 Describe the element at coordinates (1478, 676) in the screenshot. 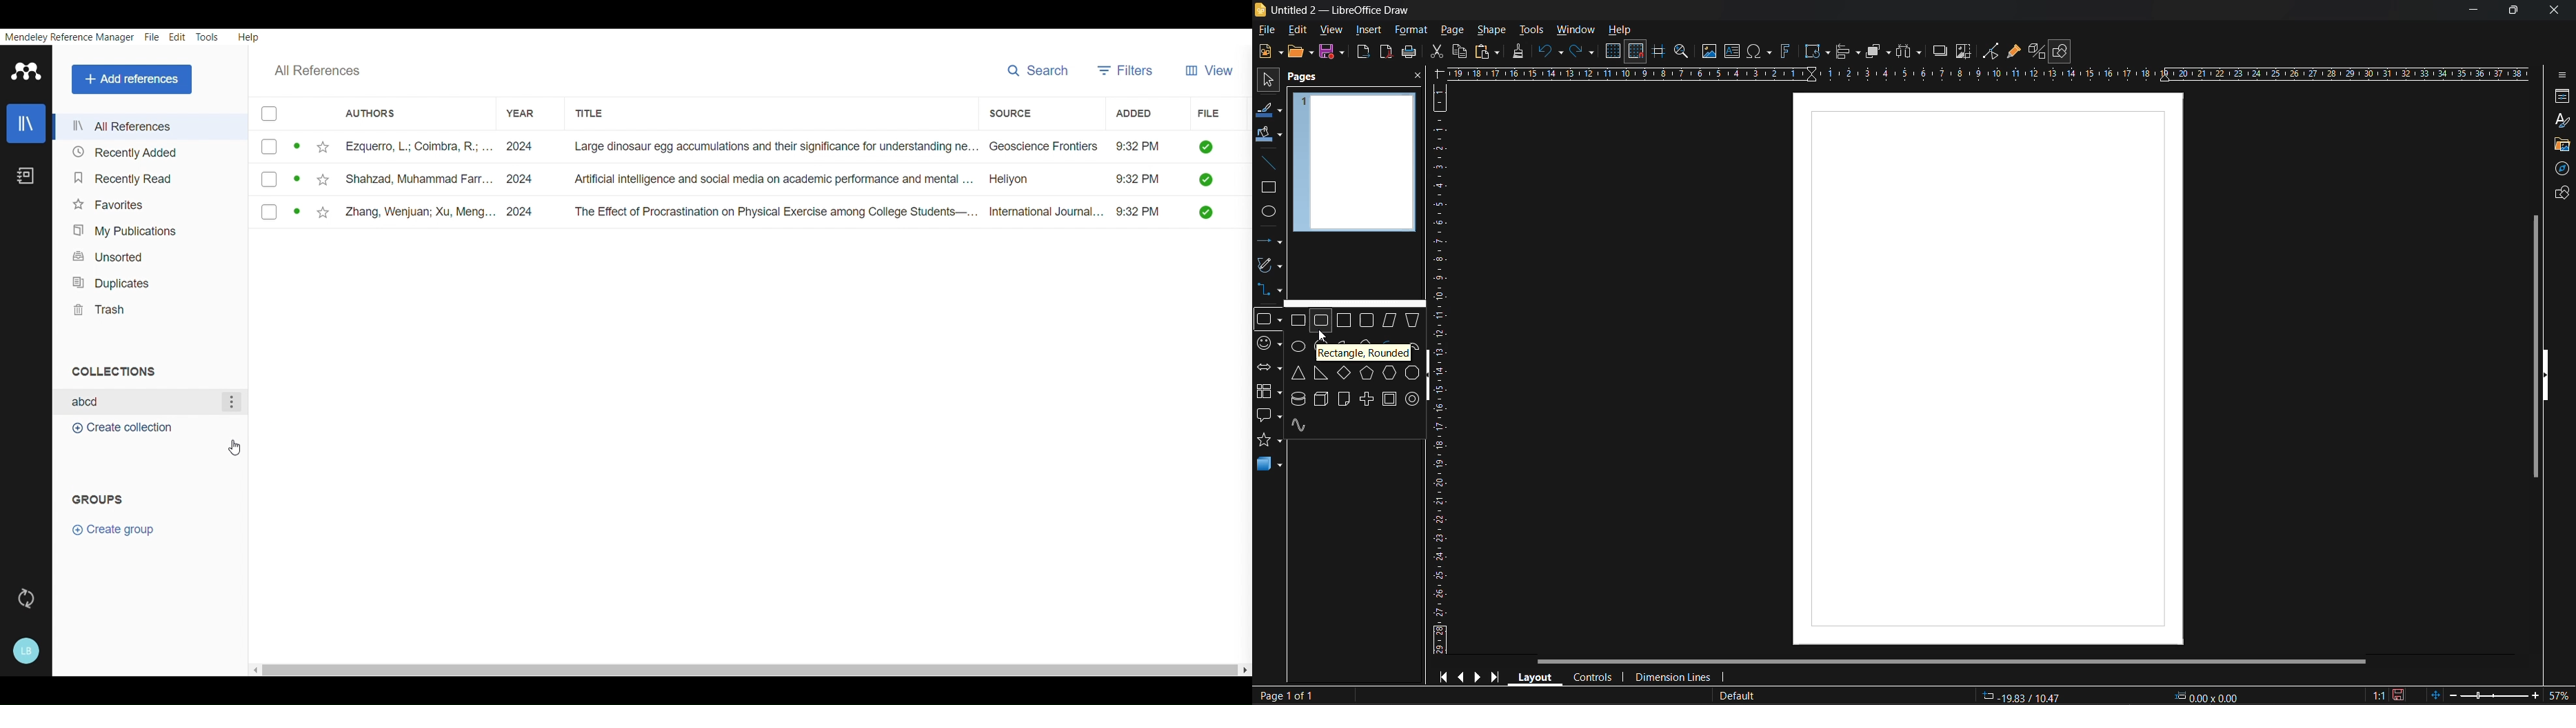

I see `next` at that location.